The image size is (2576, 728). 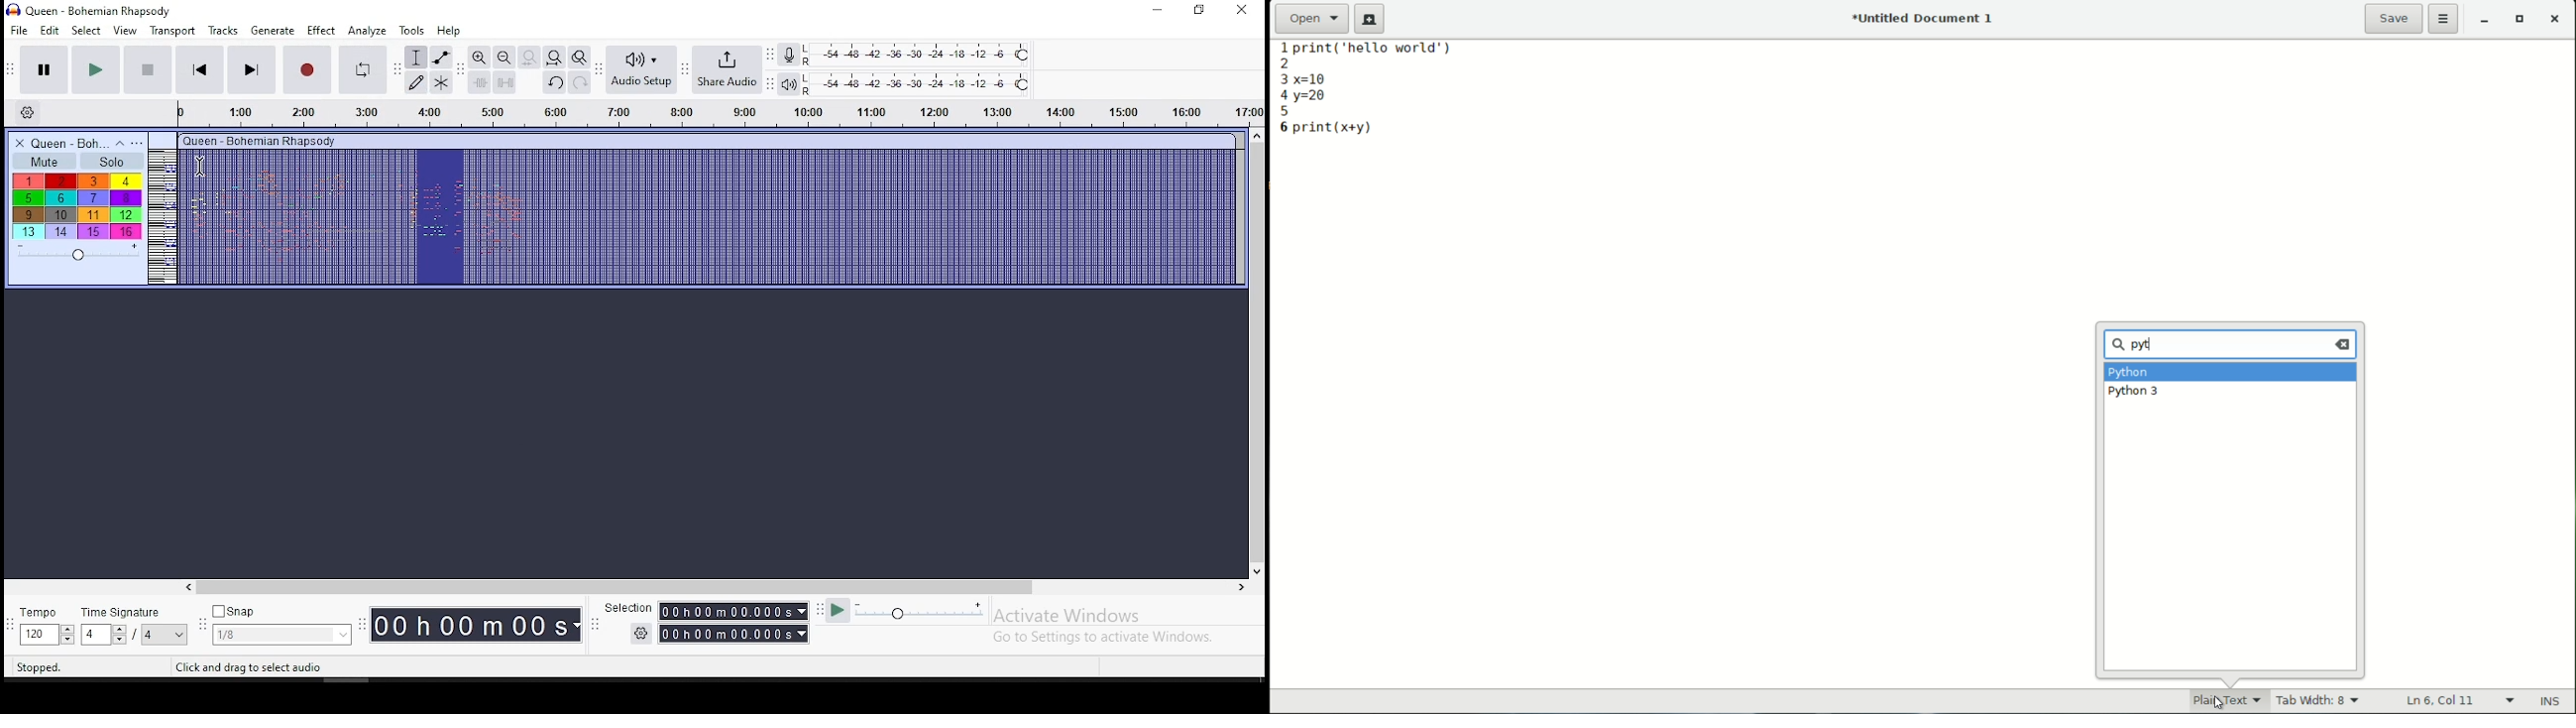 I want to click on Click and drag to select audio, so click(x=250, y=665).